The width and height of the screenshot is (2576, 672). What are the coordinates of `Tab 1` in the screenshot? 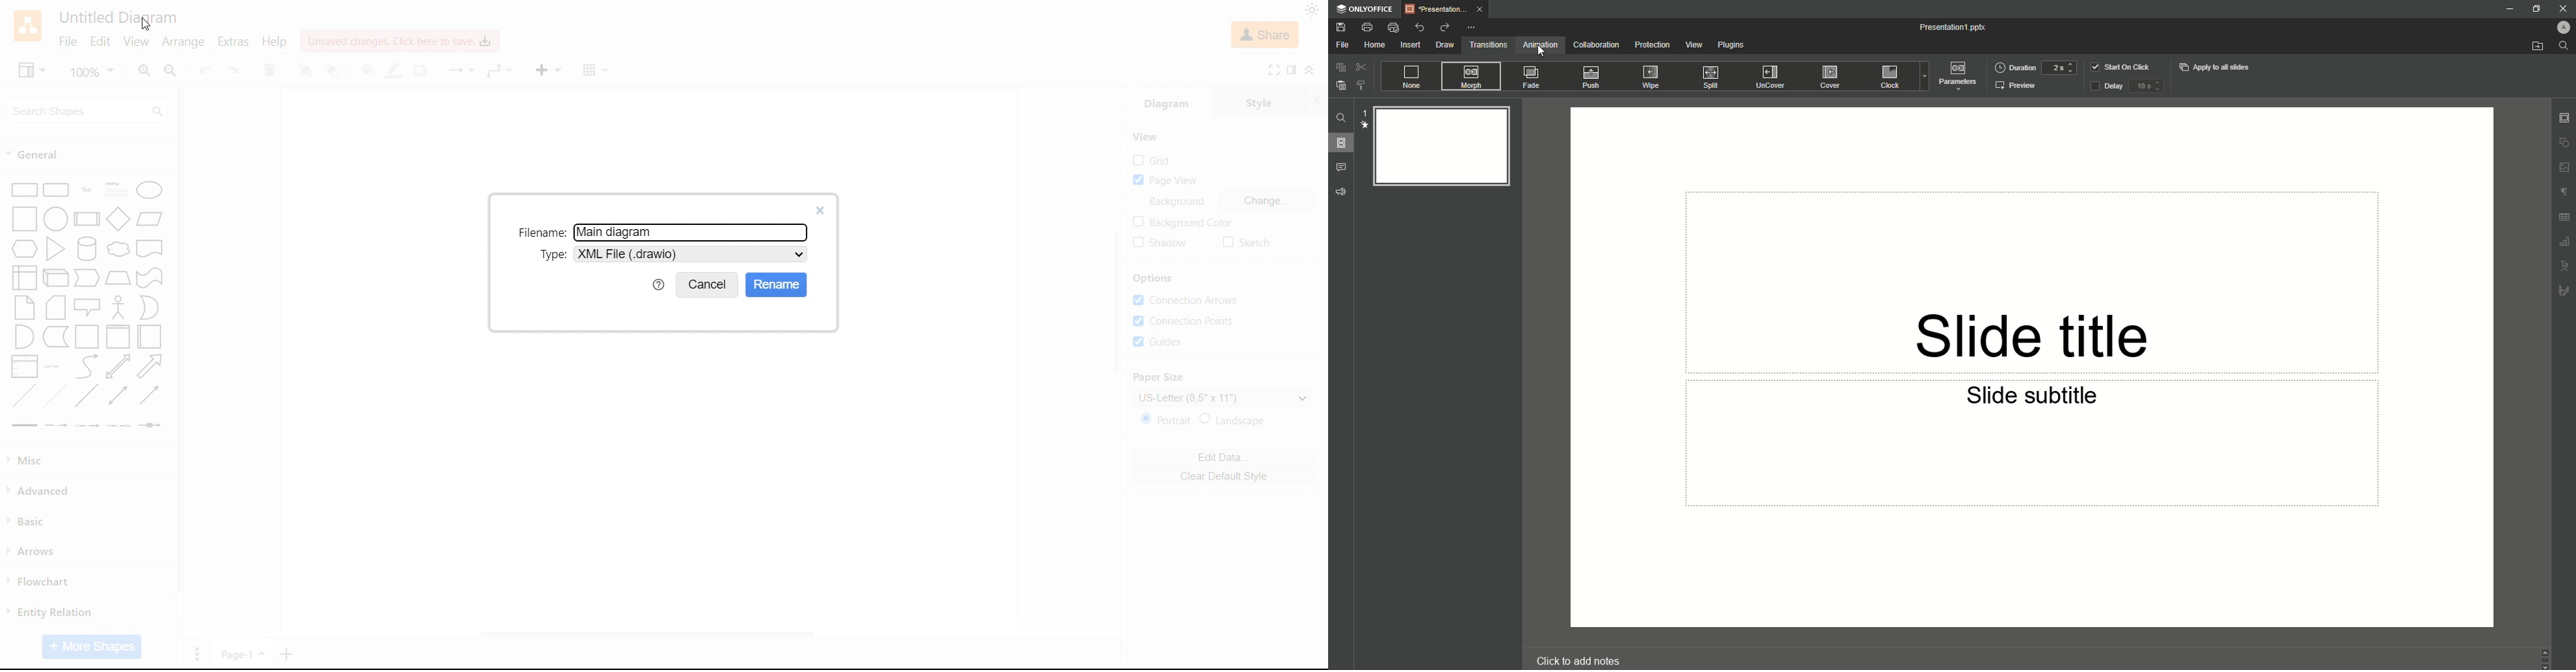 It's located at (1449, 10).